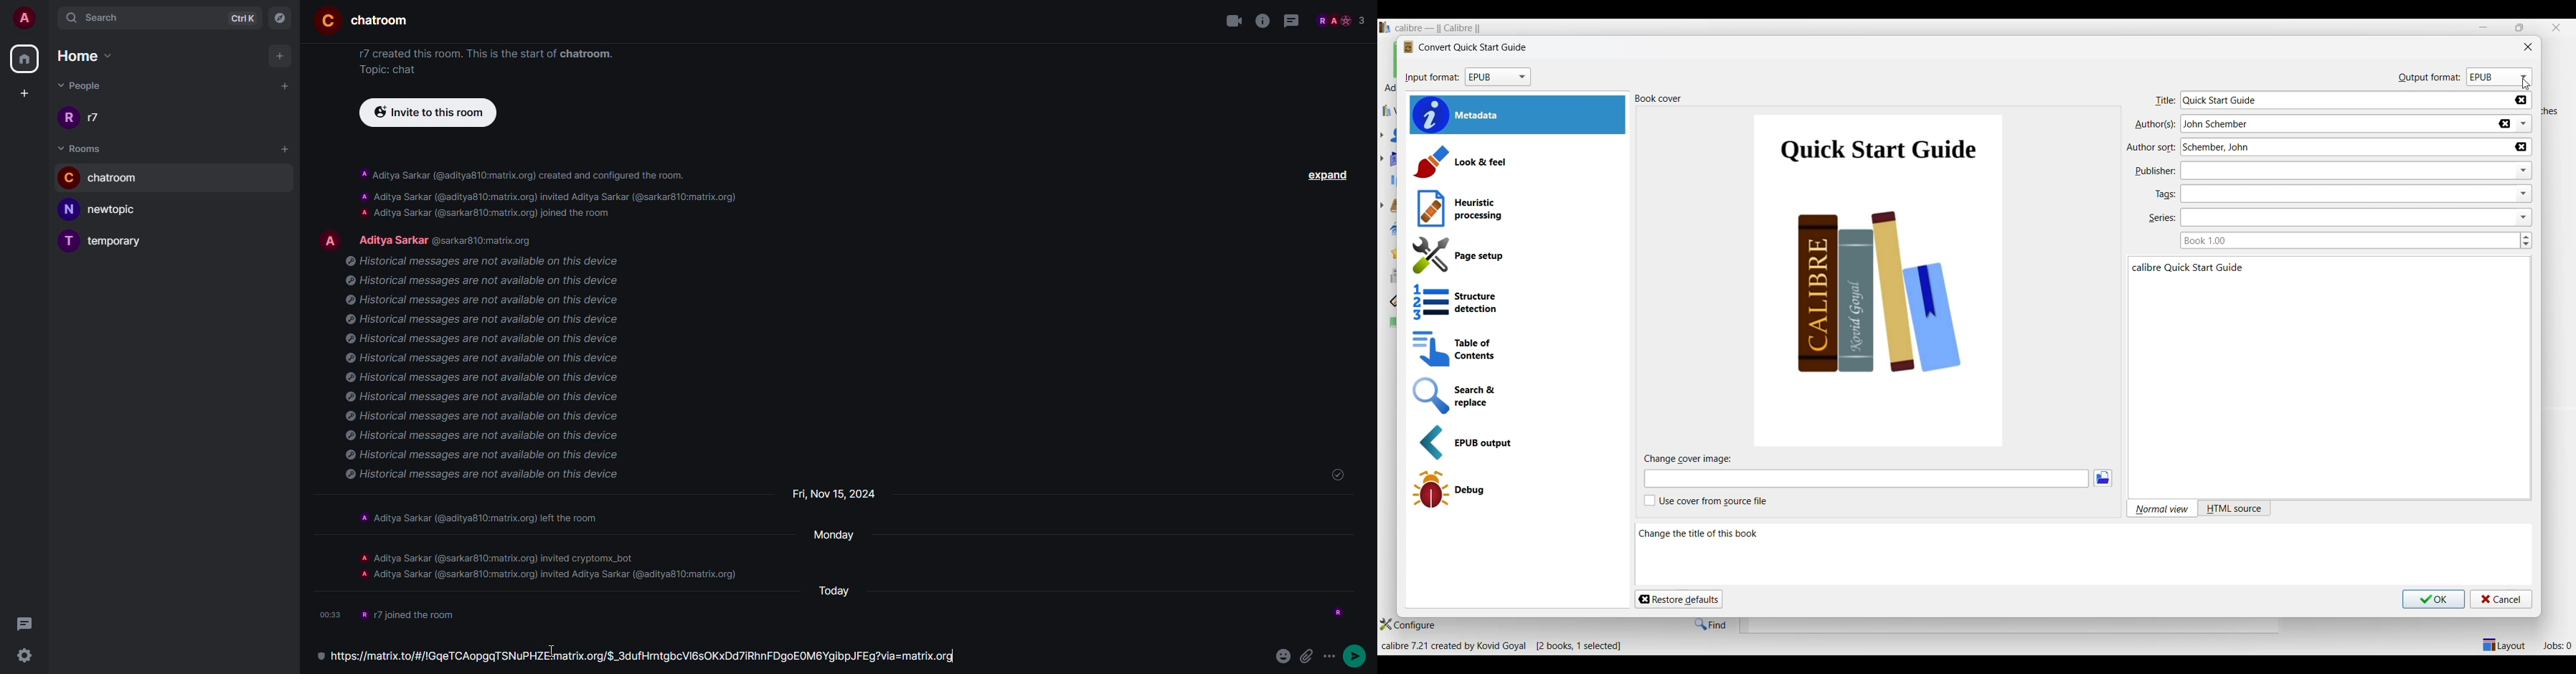 The width and height of the screenshot is (2576, 700). I want to click on Close interface, so click(2556, 27).